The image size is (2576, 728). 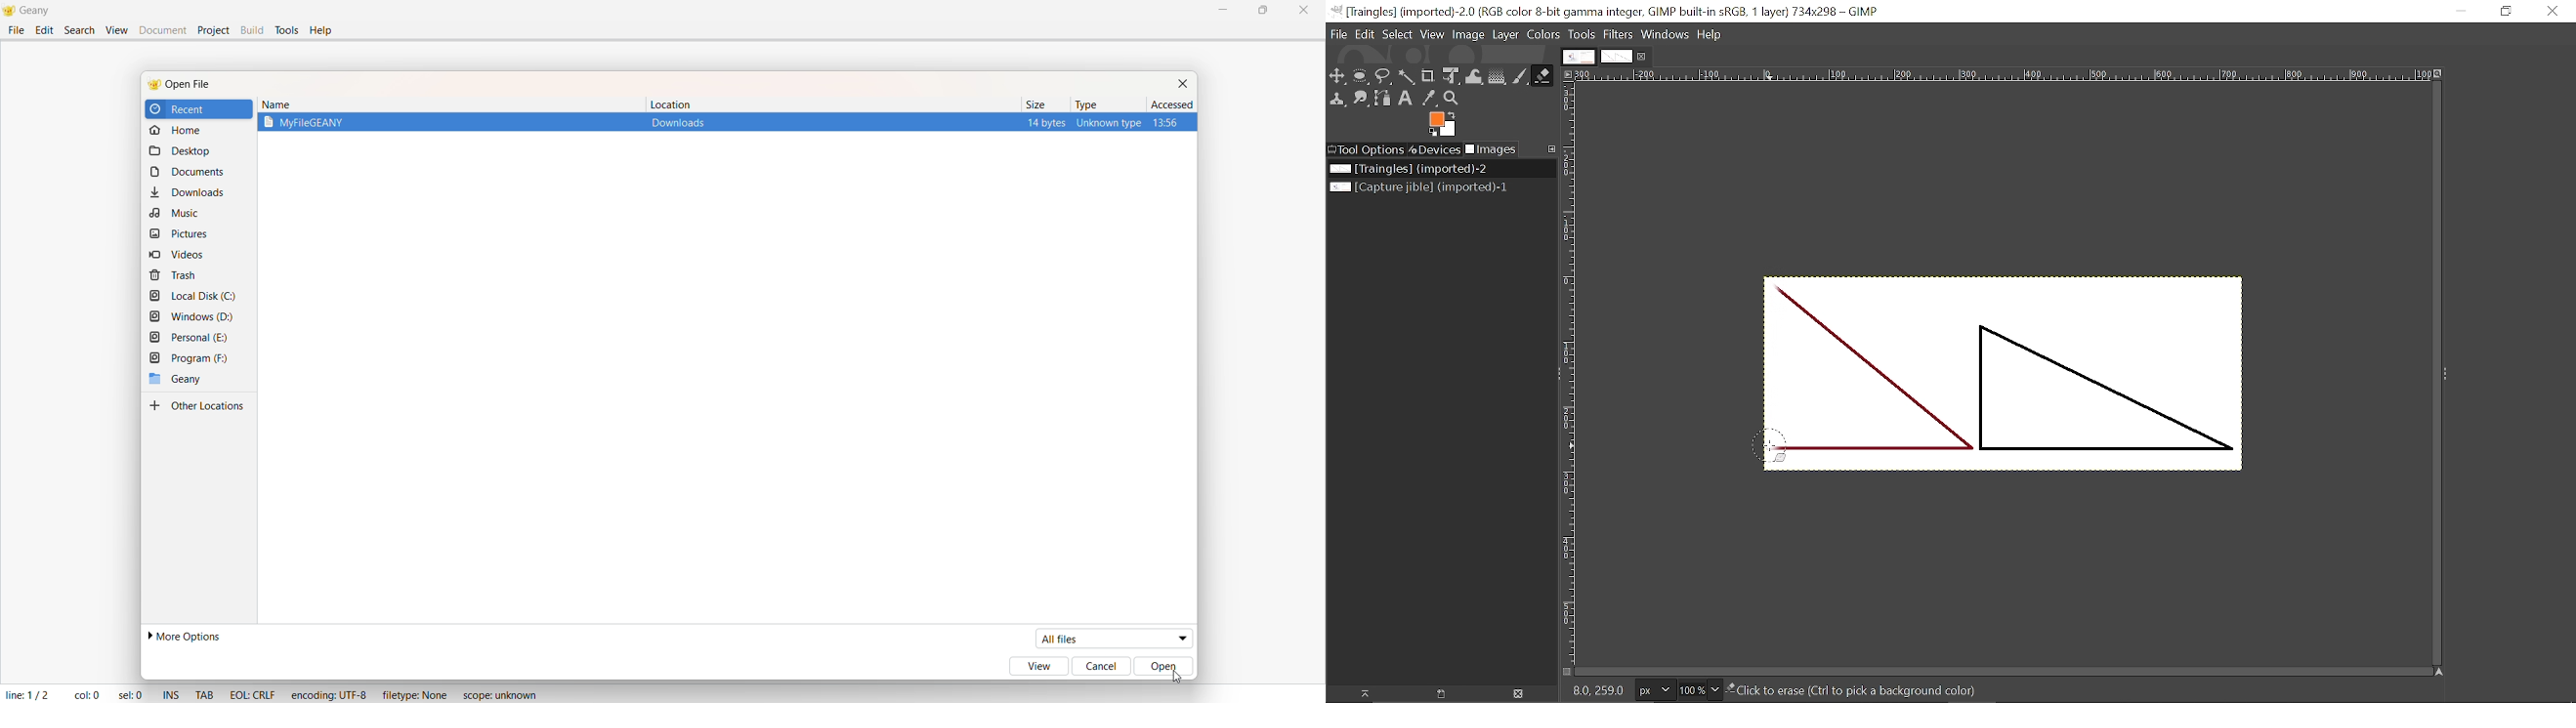 What do you see at coordinates (1542, 34) in the screenshot?
I see `Colors` at bounding box center [1542, 34].